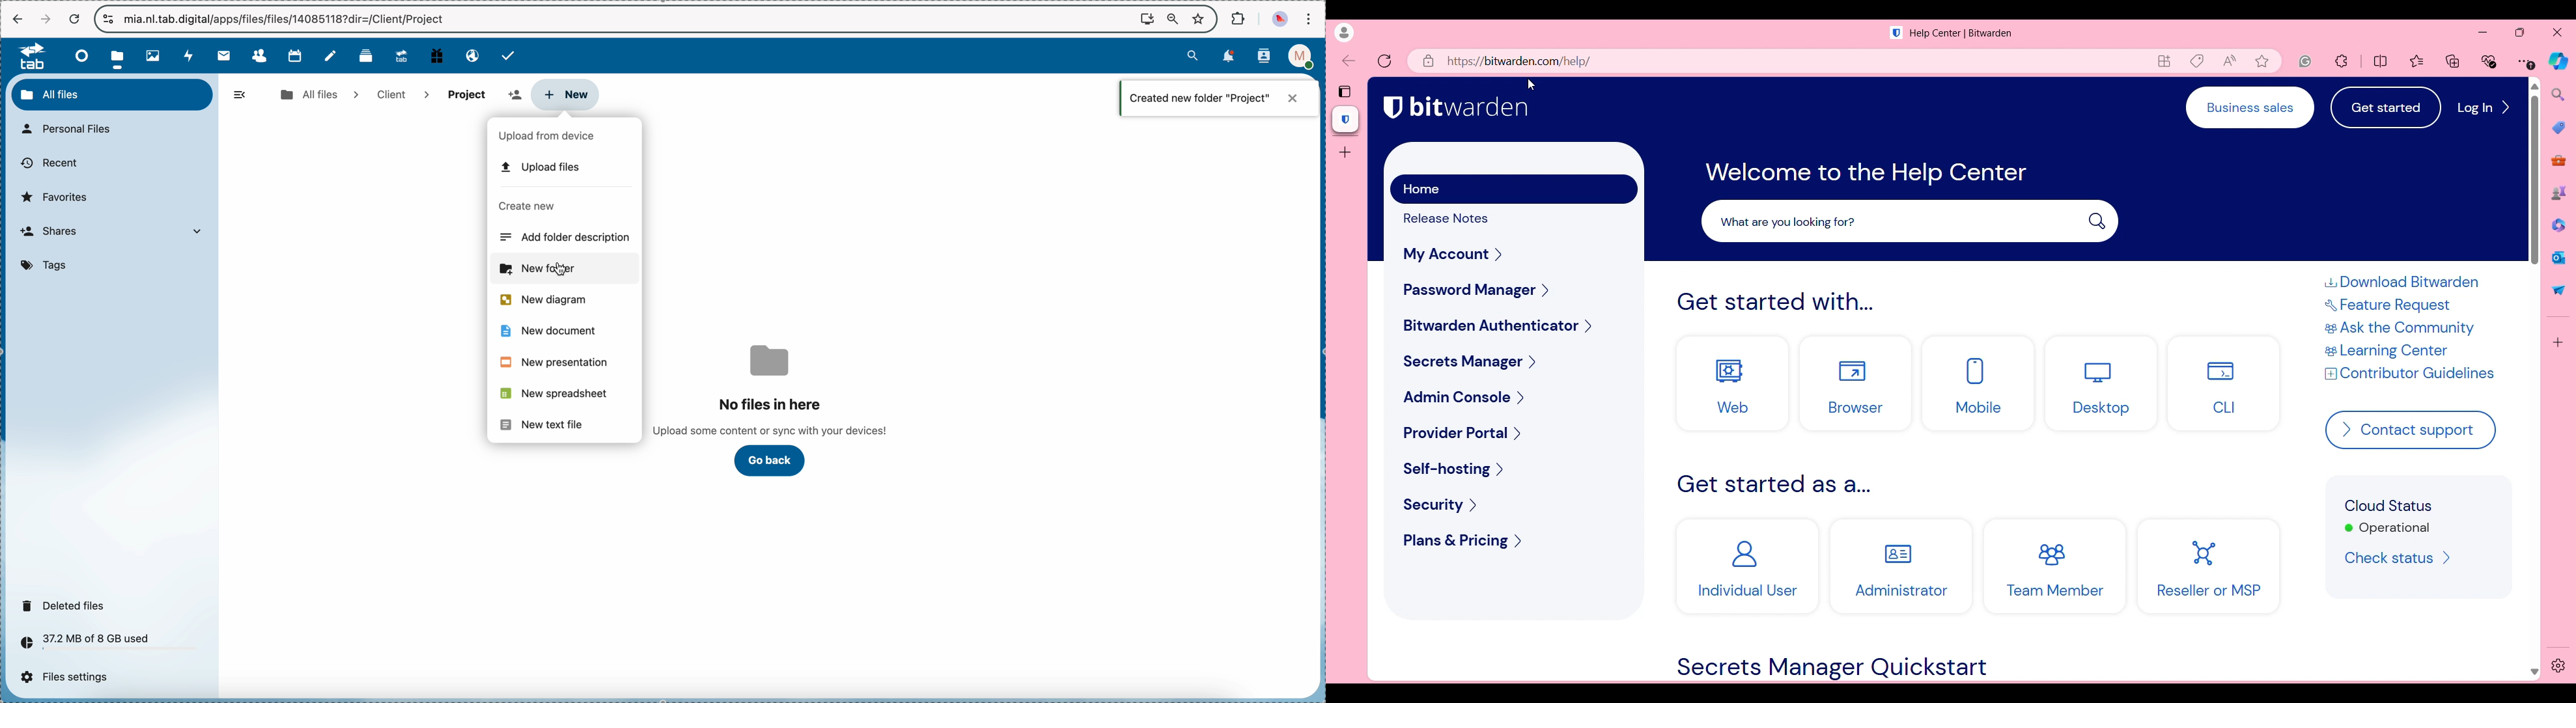 The image size is (2576, 728). I want to click on new spreadsheet, so click(553, 393).